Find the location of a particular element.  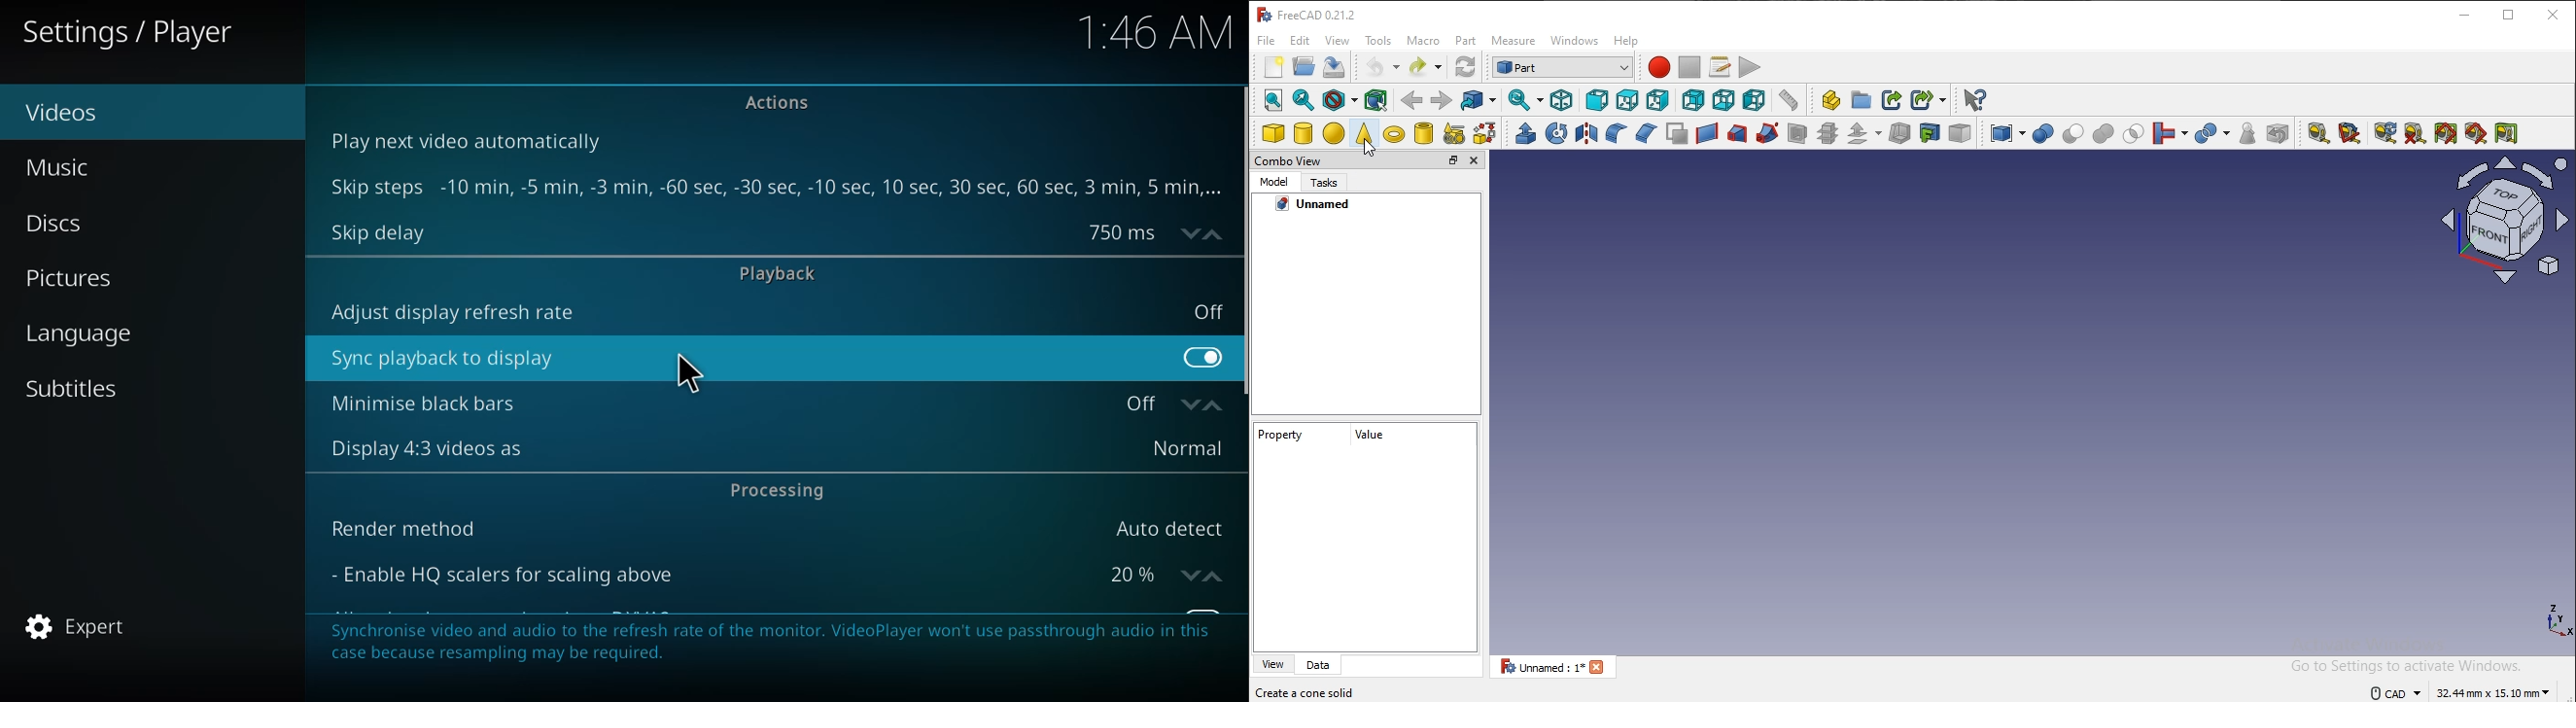

union is located at coordinates (2102, 133).